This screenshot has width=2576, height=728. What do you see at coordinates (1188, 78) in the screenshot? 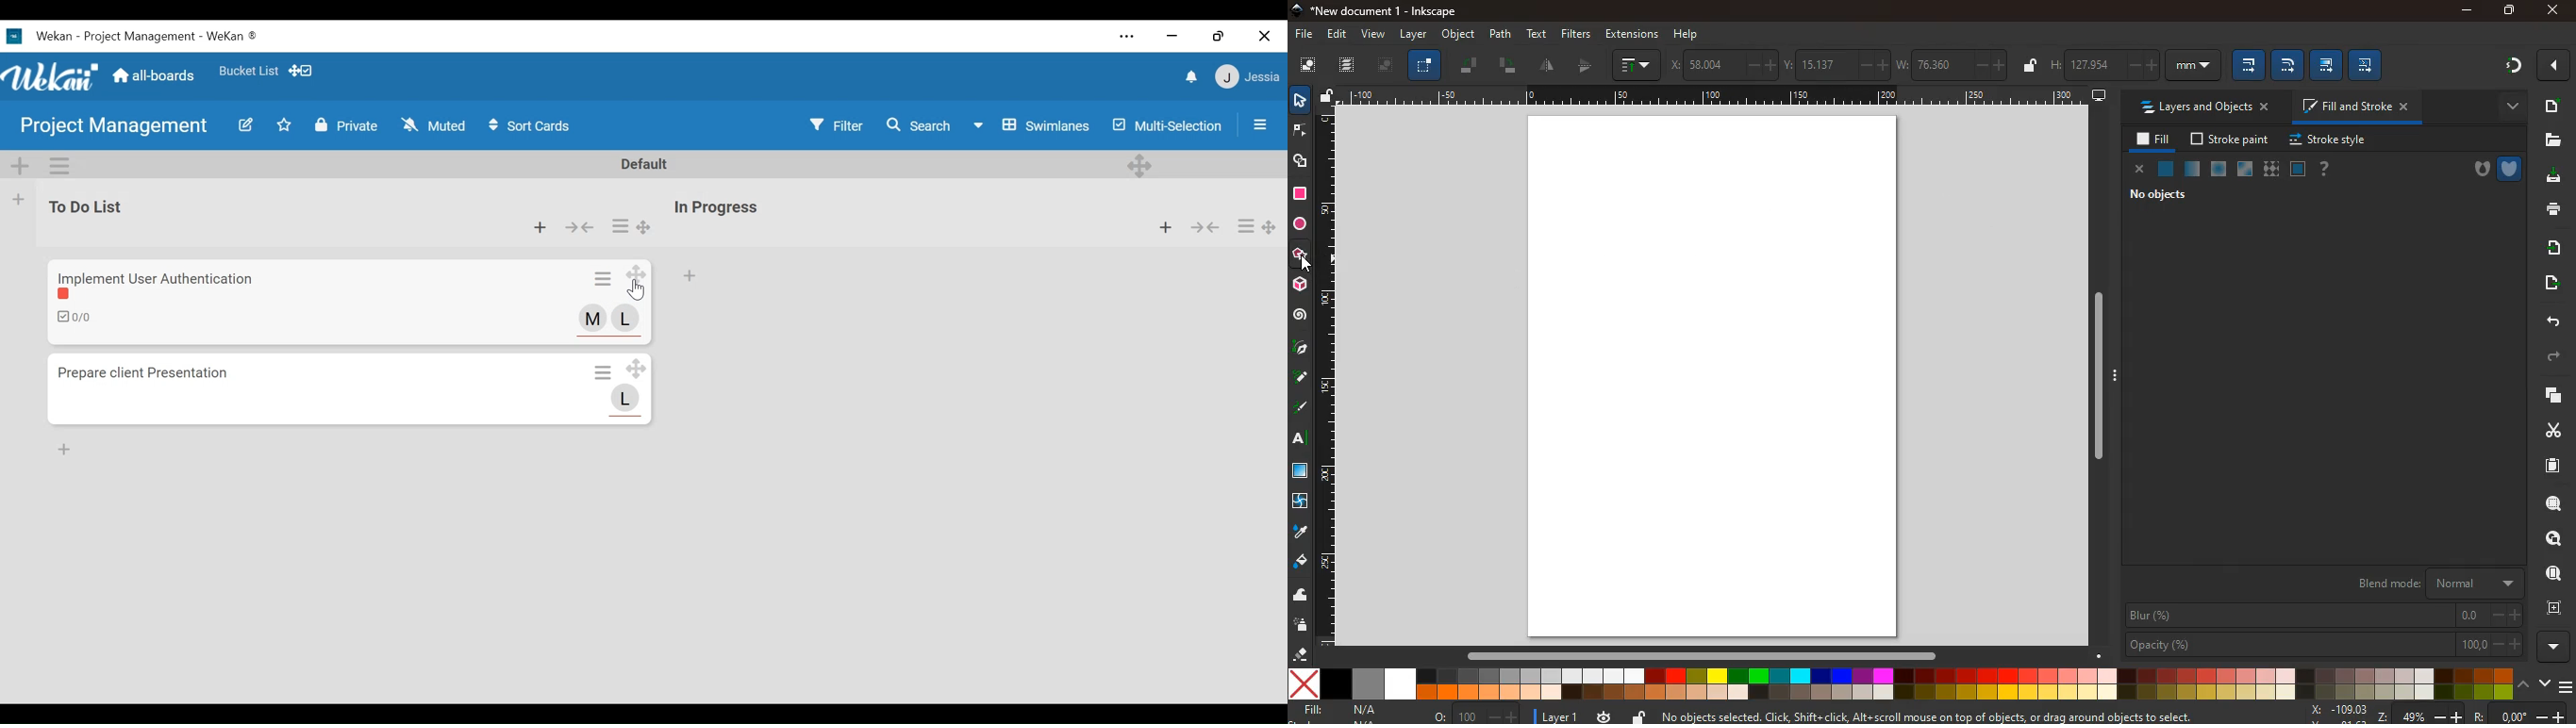
I see `notifications` at bounding box center [1188, 78].